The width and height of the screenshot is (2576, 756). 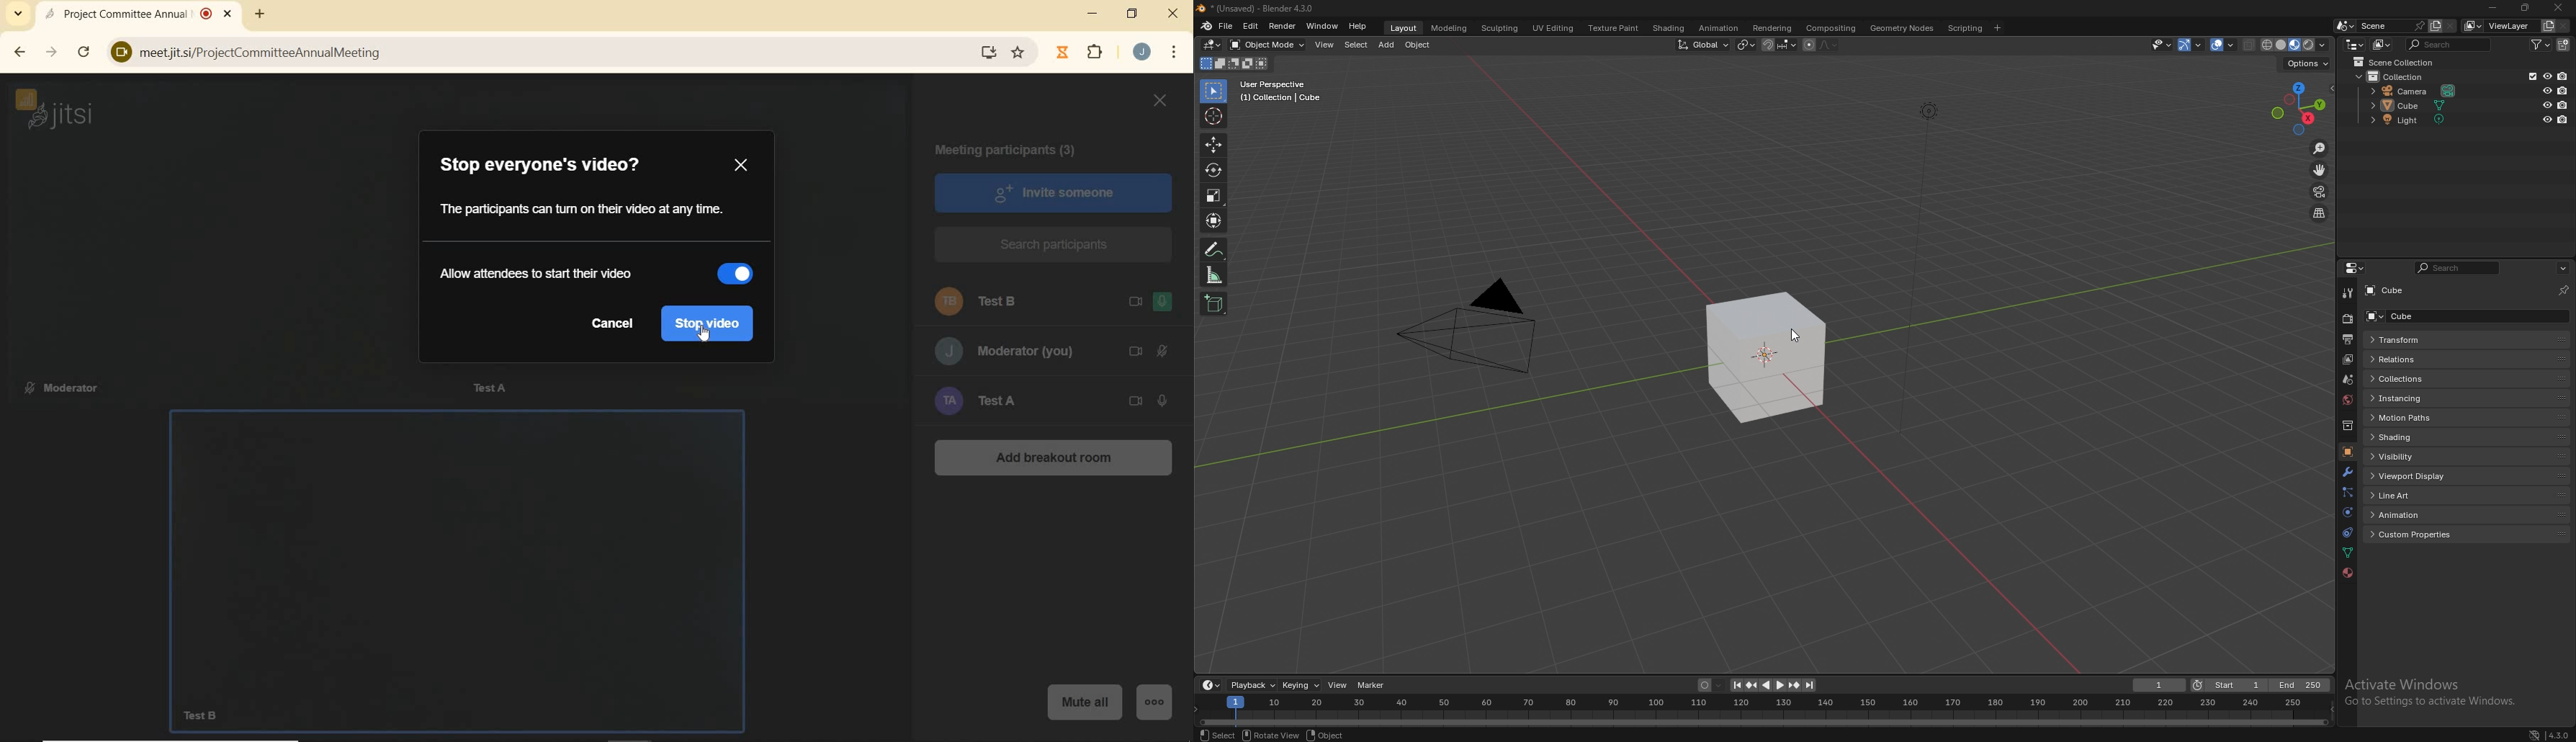 What do you see at coordinates (1827, 45) in the screenshot?
I see `proportional editing fall off` at bounding box center [1827, 45].